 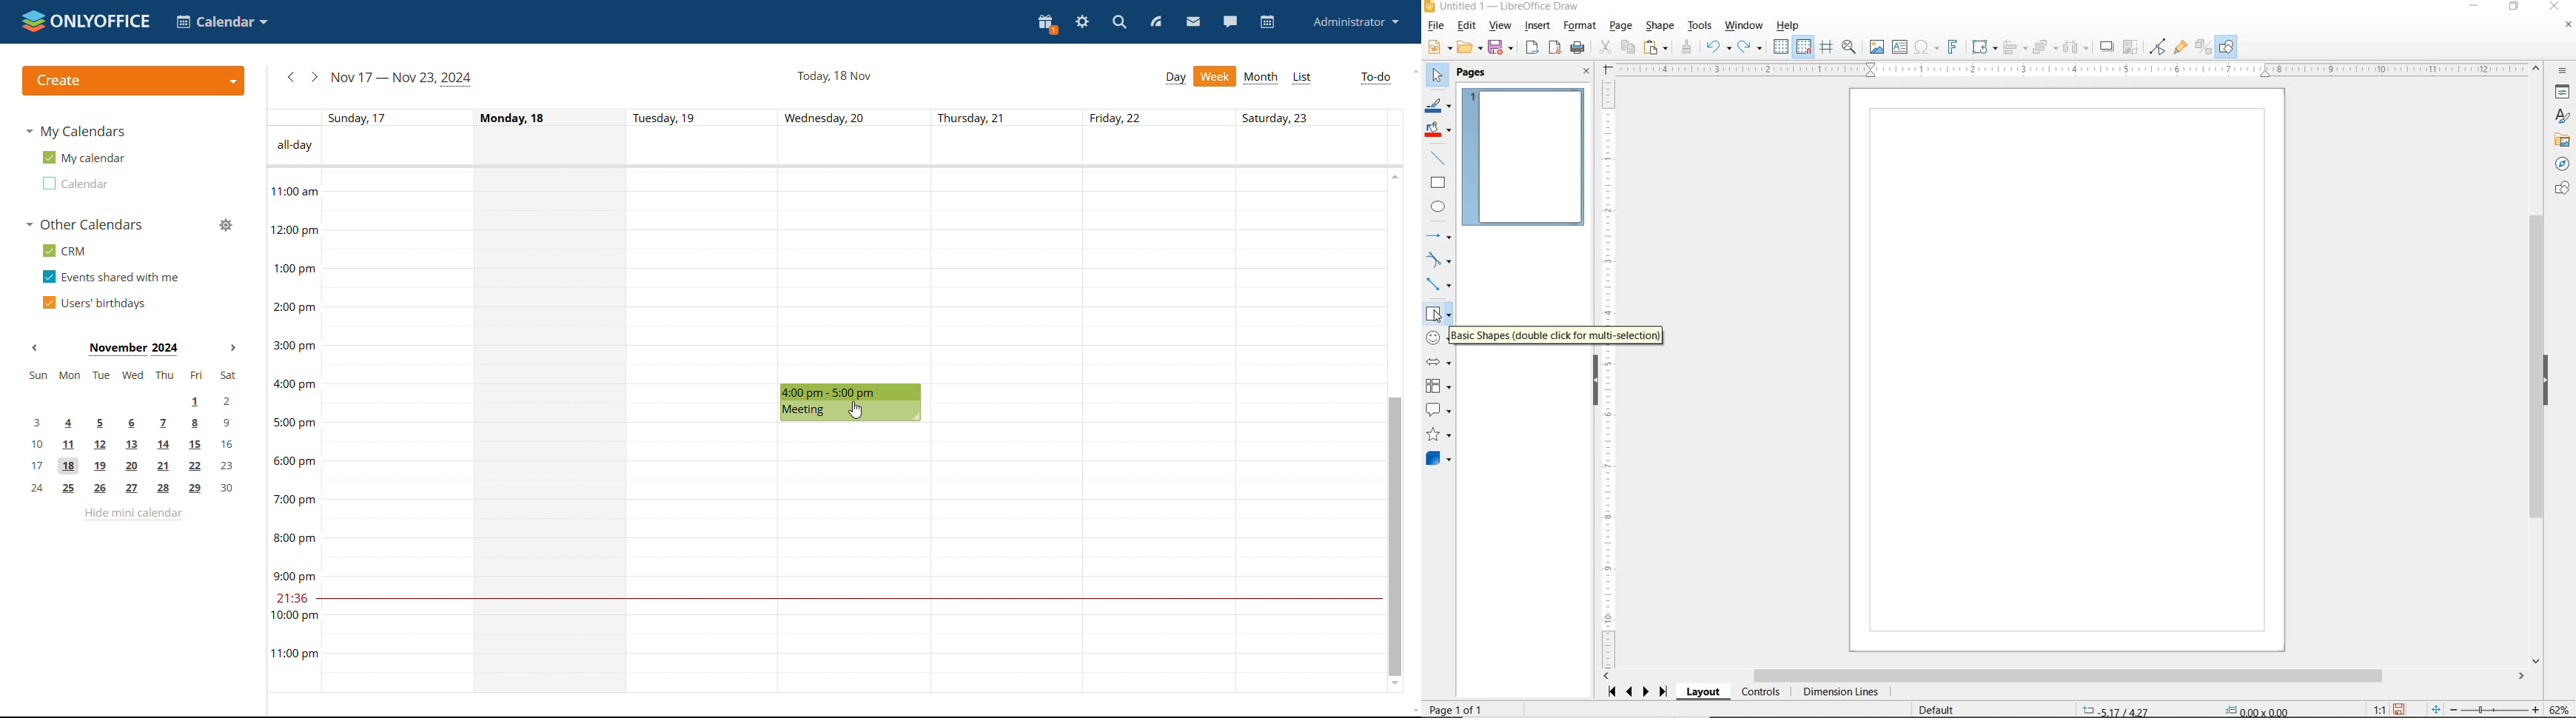 What do you see at coordinates (1500, 25) in the screenshot?
I see `VIEW` at bounding box center [1500, 25].